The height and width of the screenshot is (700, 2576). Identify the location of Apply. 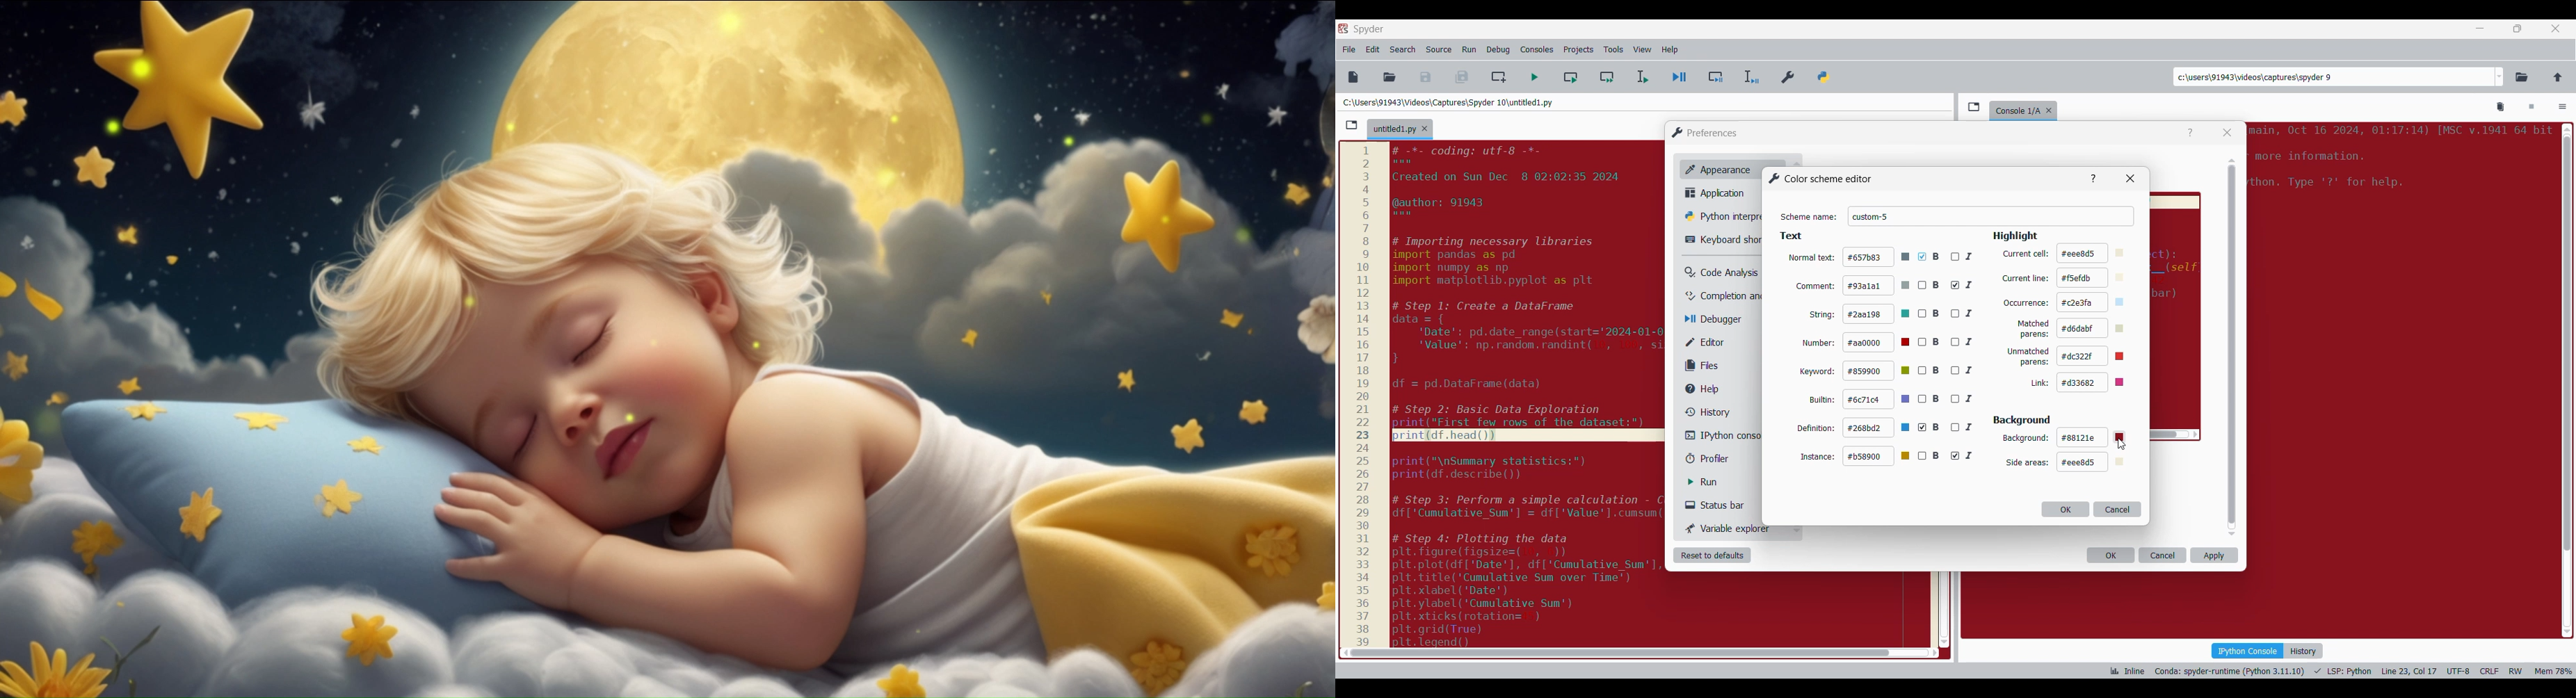
(2215, 555).